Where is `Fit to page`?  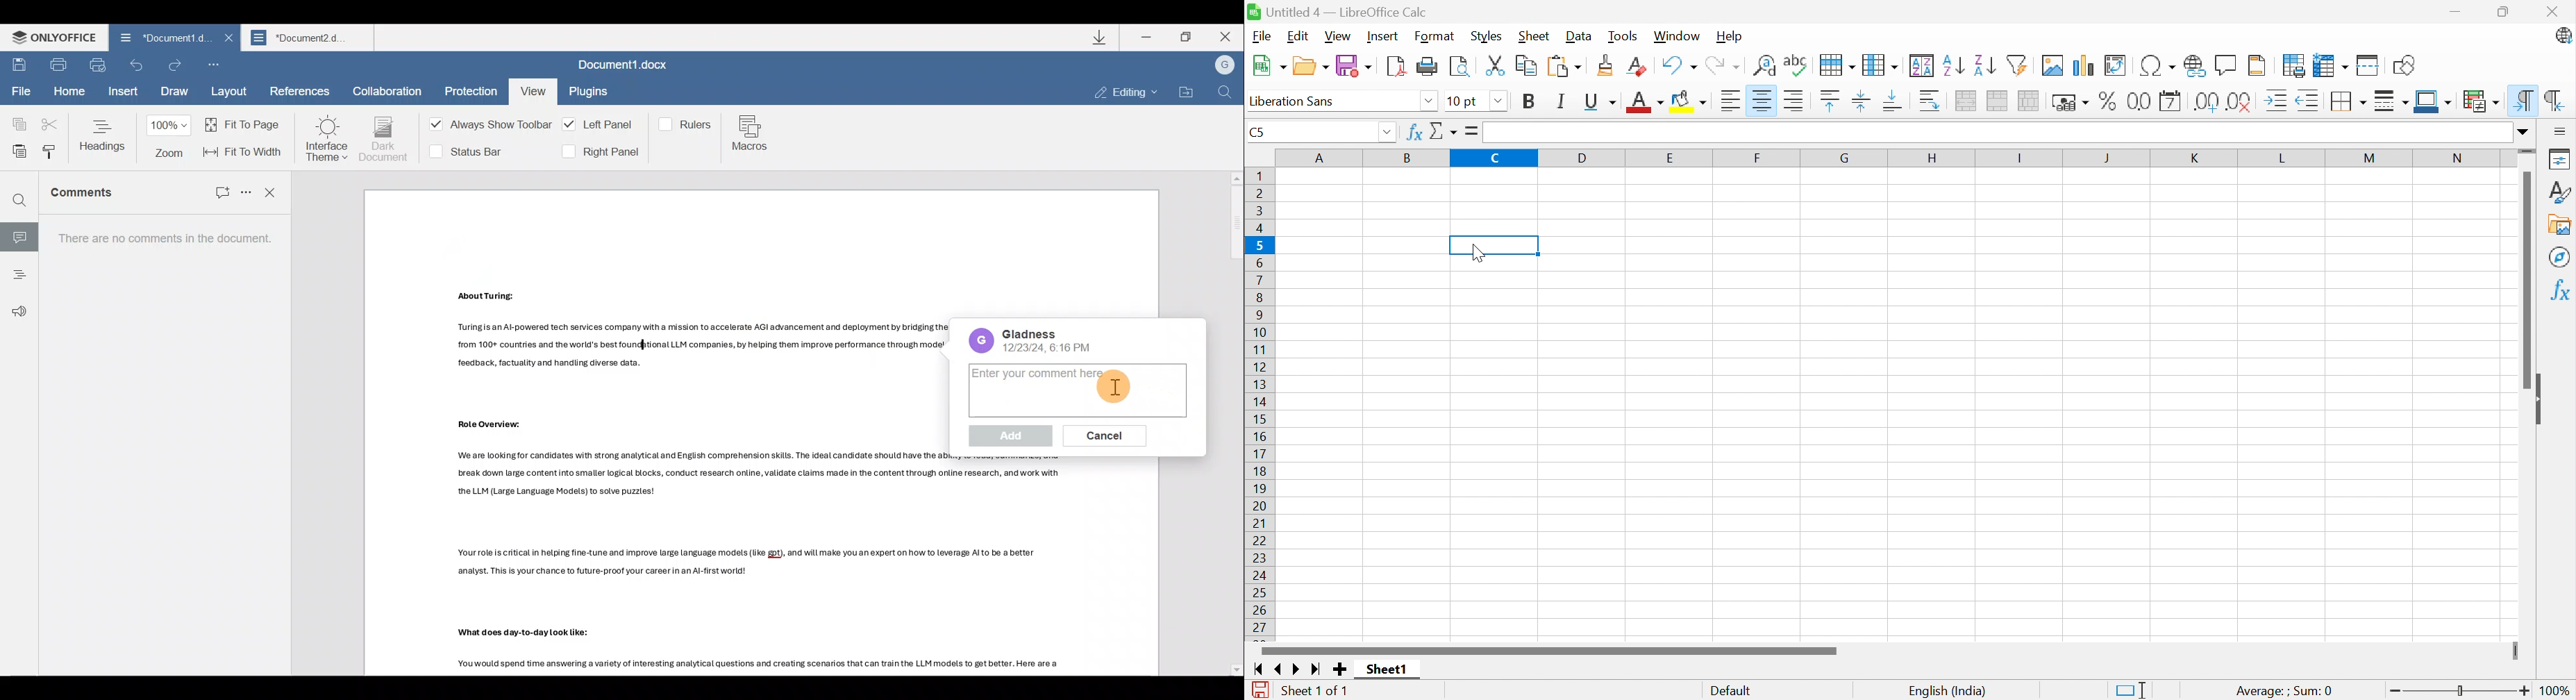 Fit to page is located at coordinates (245, 124).